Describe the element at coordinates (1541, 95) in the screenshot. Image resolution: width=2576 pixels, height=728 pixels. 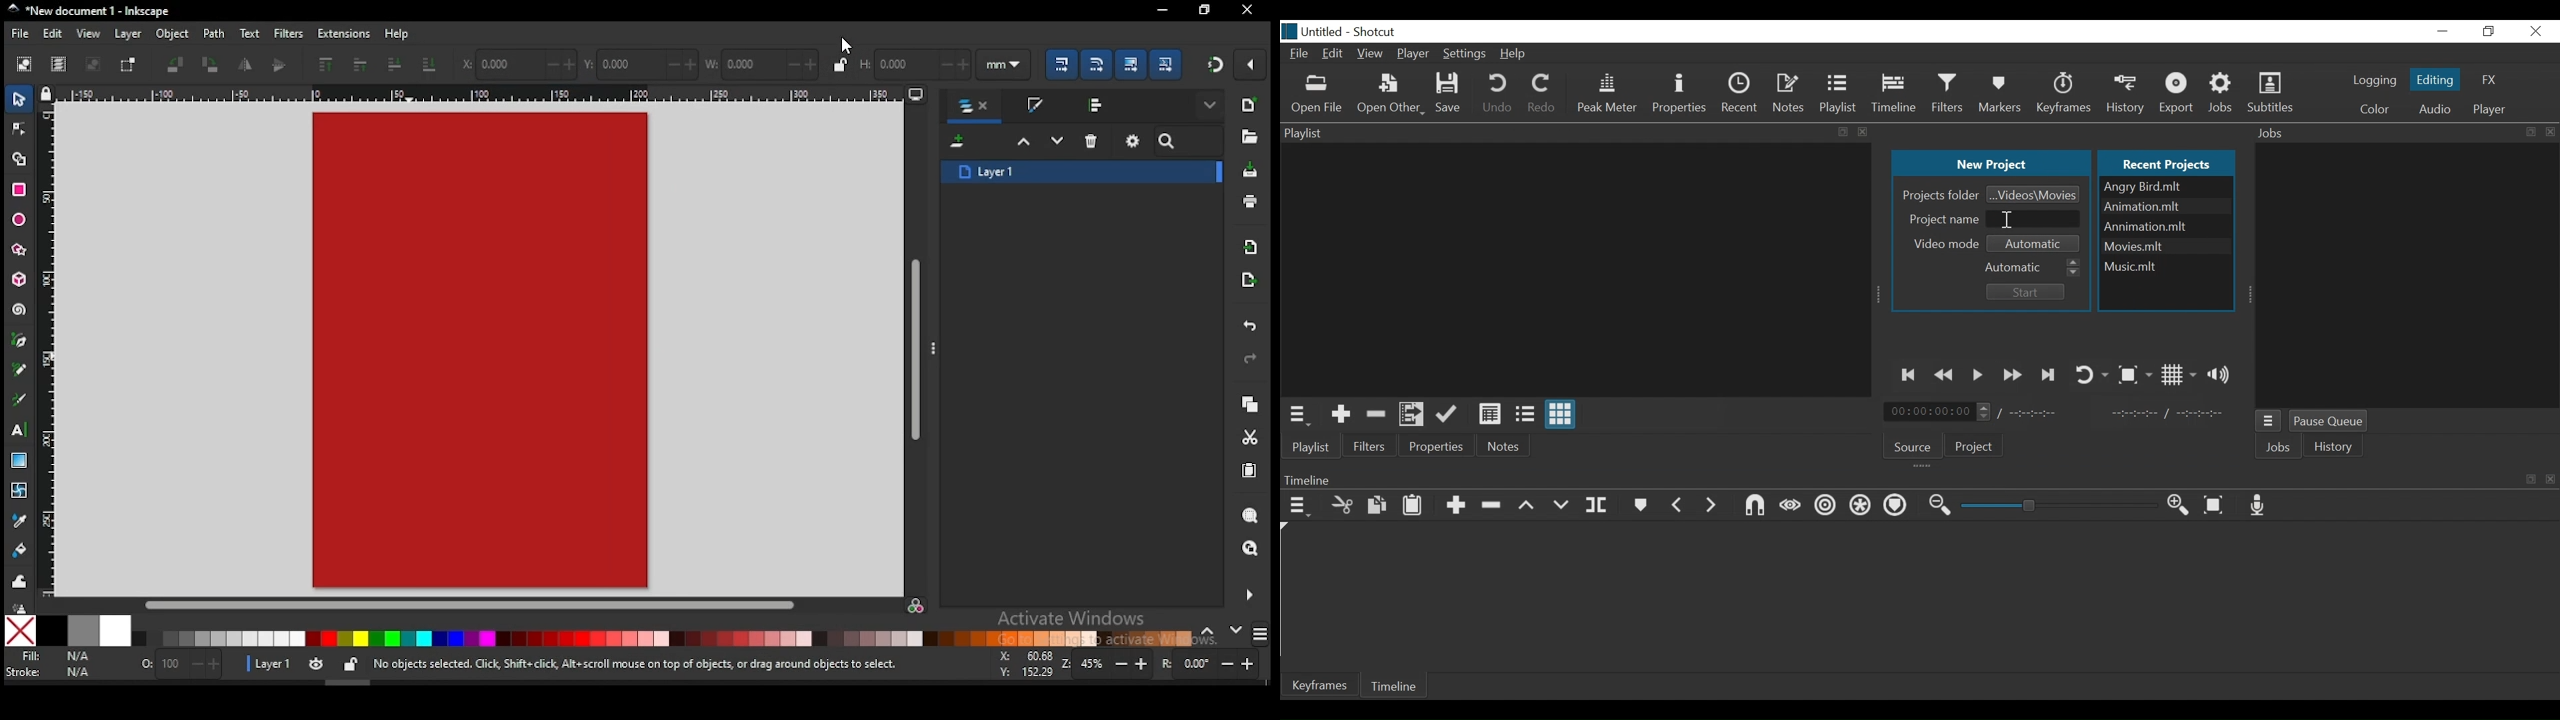
I see `Redo` at that location.